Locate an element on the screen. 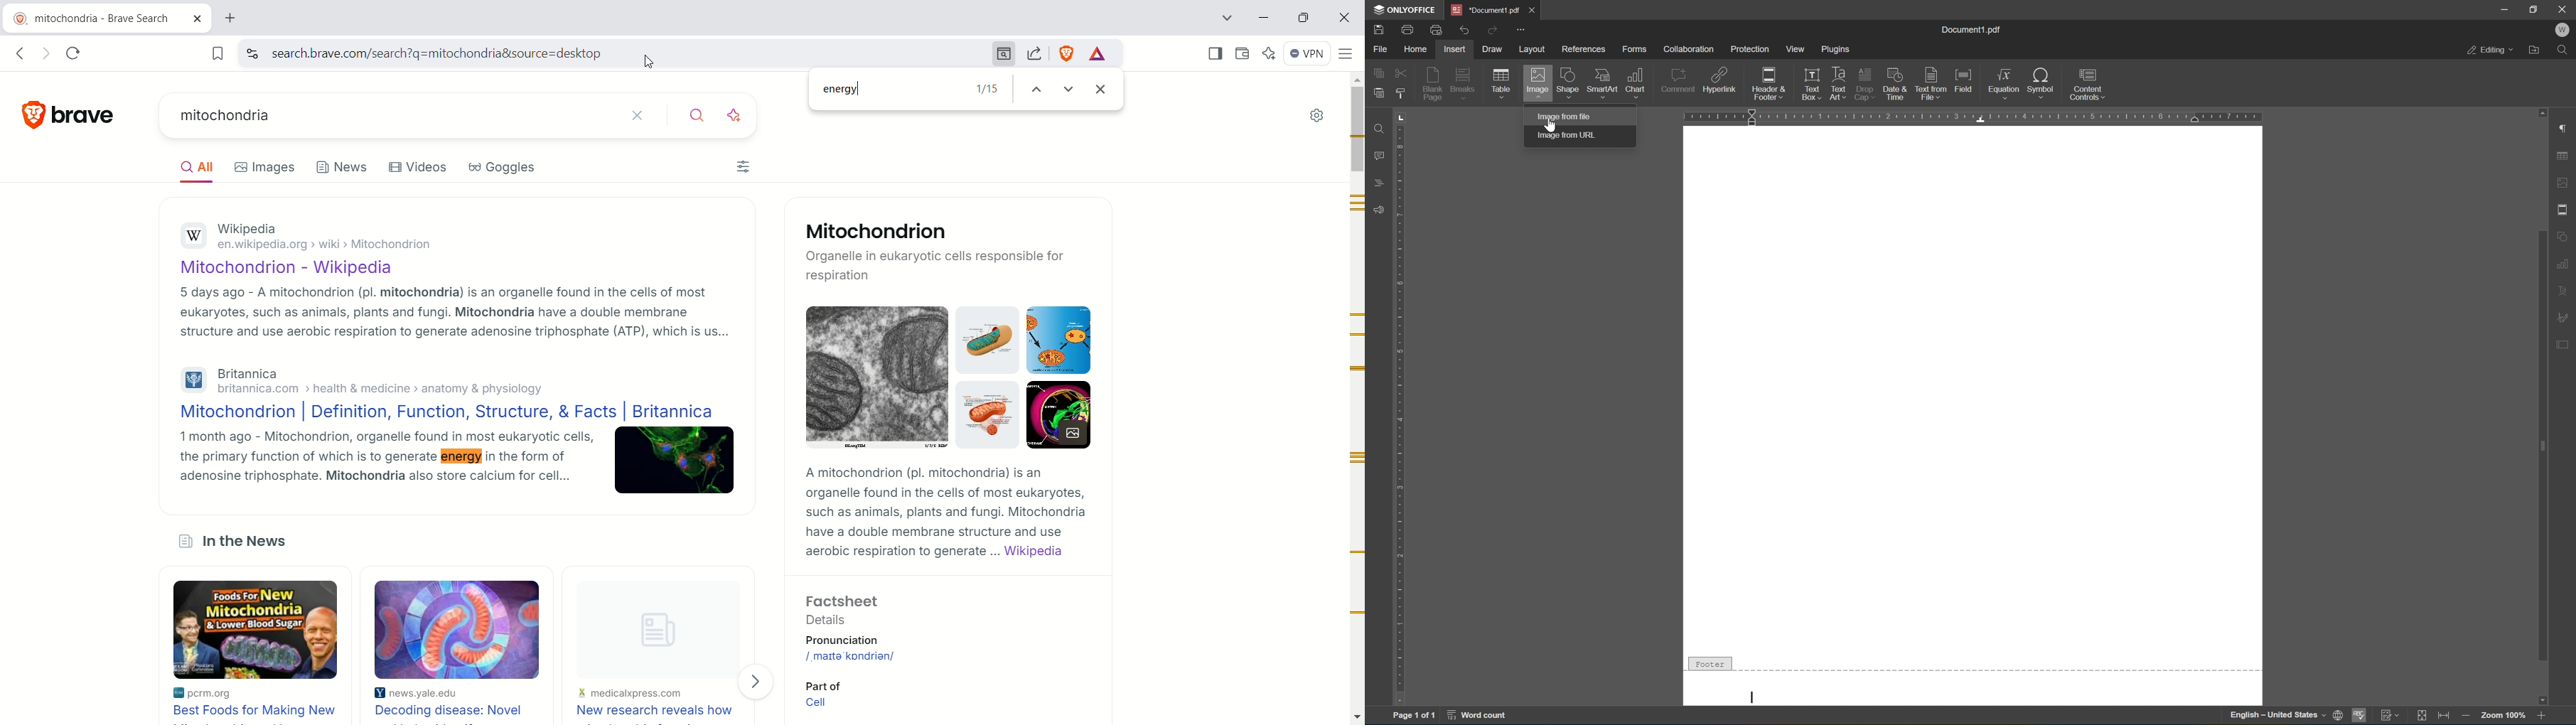  1 month ago - Mitochondrion, organelle found in most eukaryotic cells, the primary function of which is to generate energy in the form of adenosine triphosphate. Mitochondria also store calcium for cell... is located at coordinates (382, 463).